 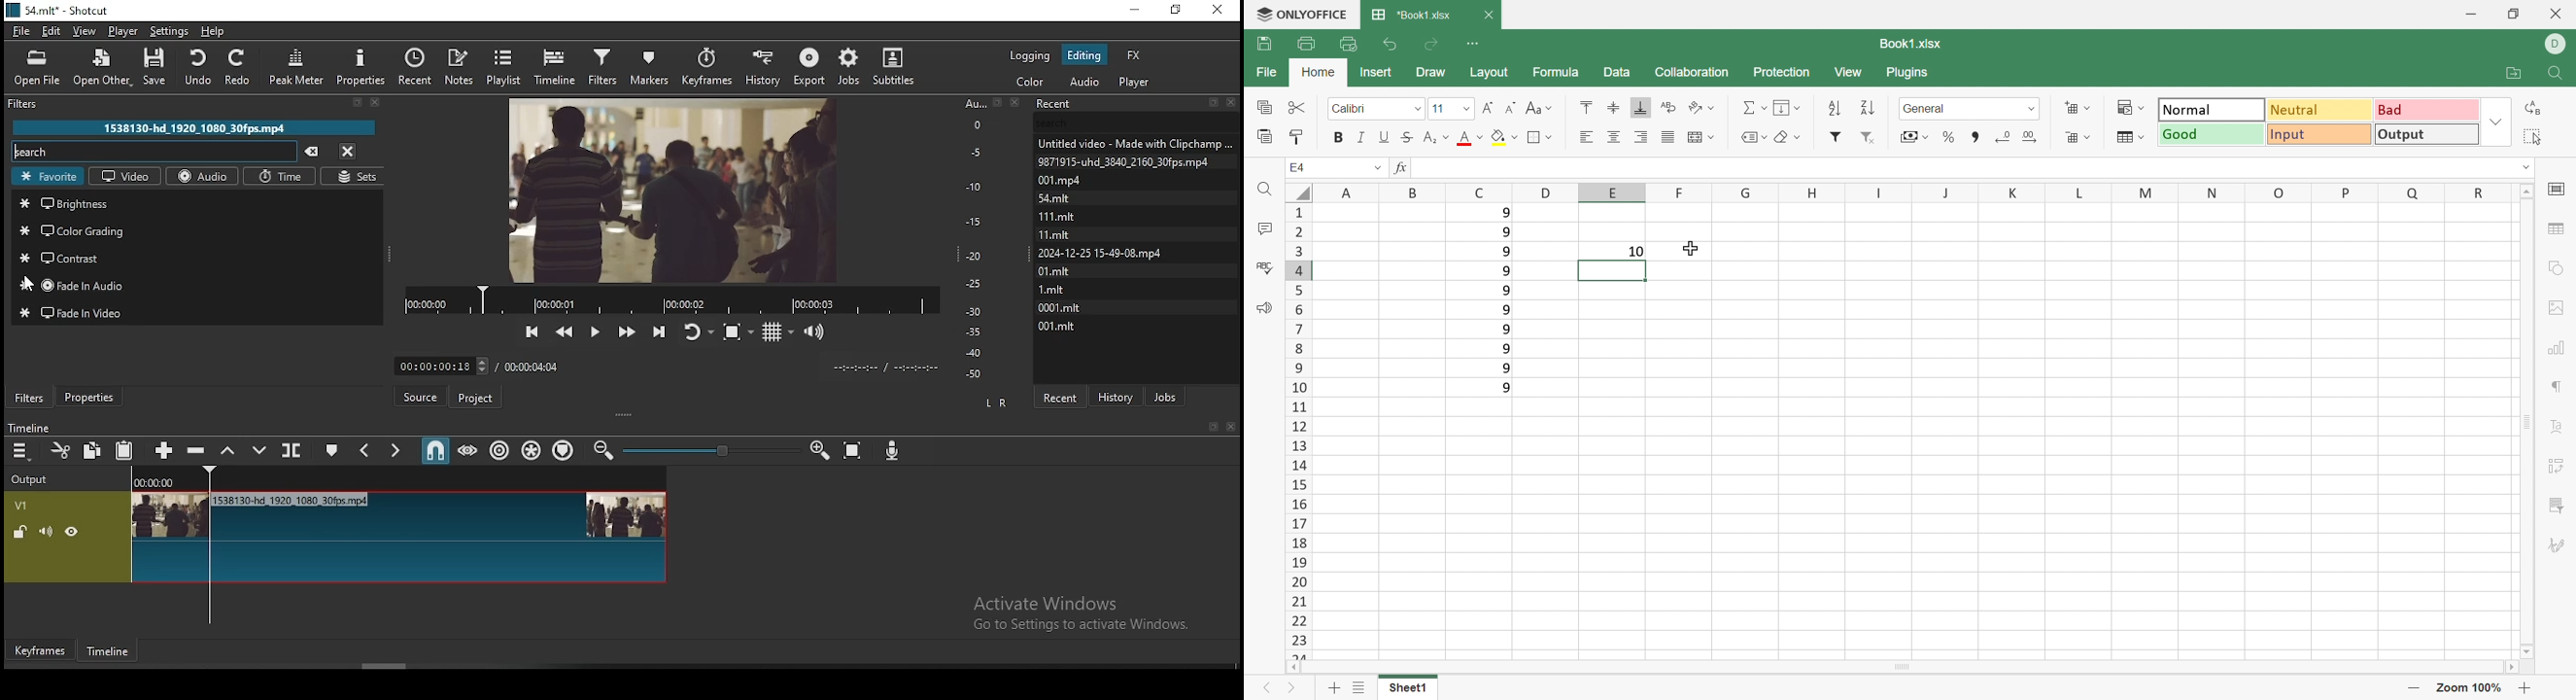 What do you see at coordinates (2557, 426) in the screenshot?
I see `Text Art settings` at bounding box center [2557, 426].